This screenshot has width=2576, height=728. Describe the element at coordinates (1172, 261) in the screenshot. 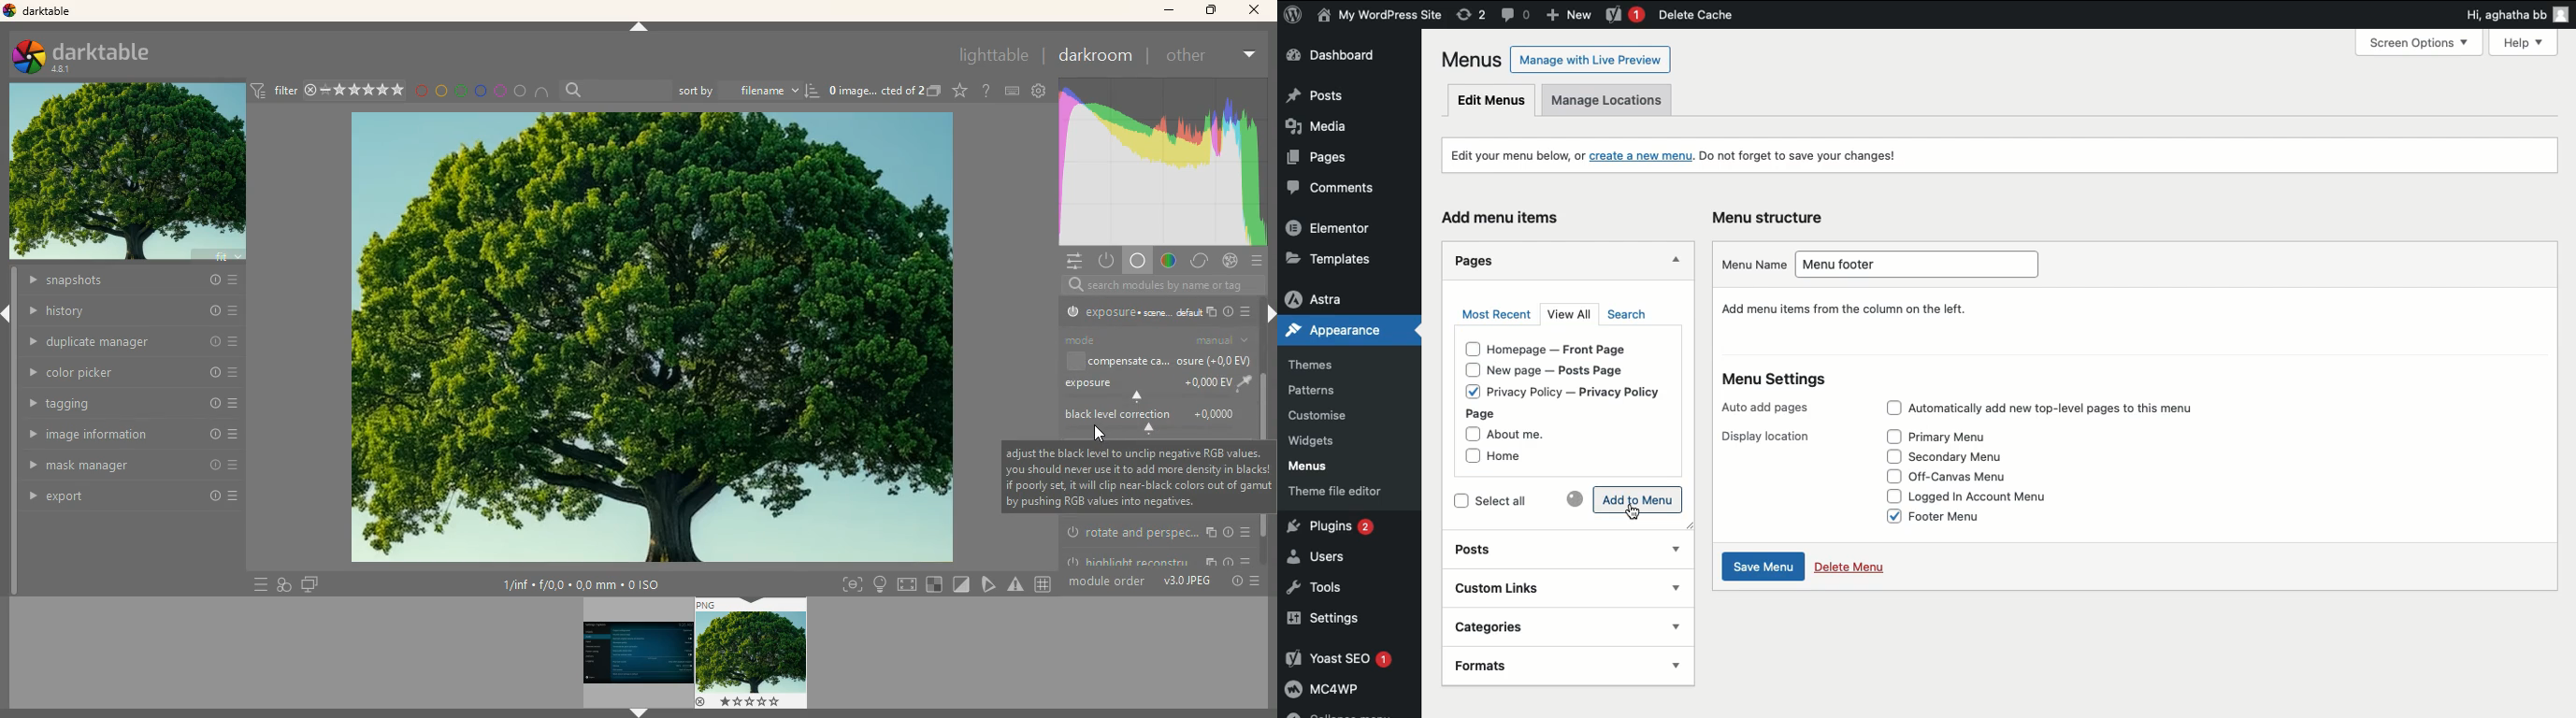

I see `gradient` at that location.